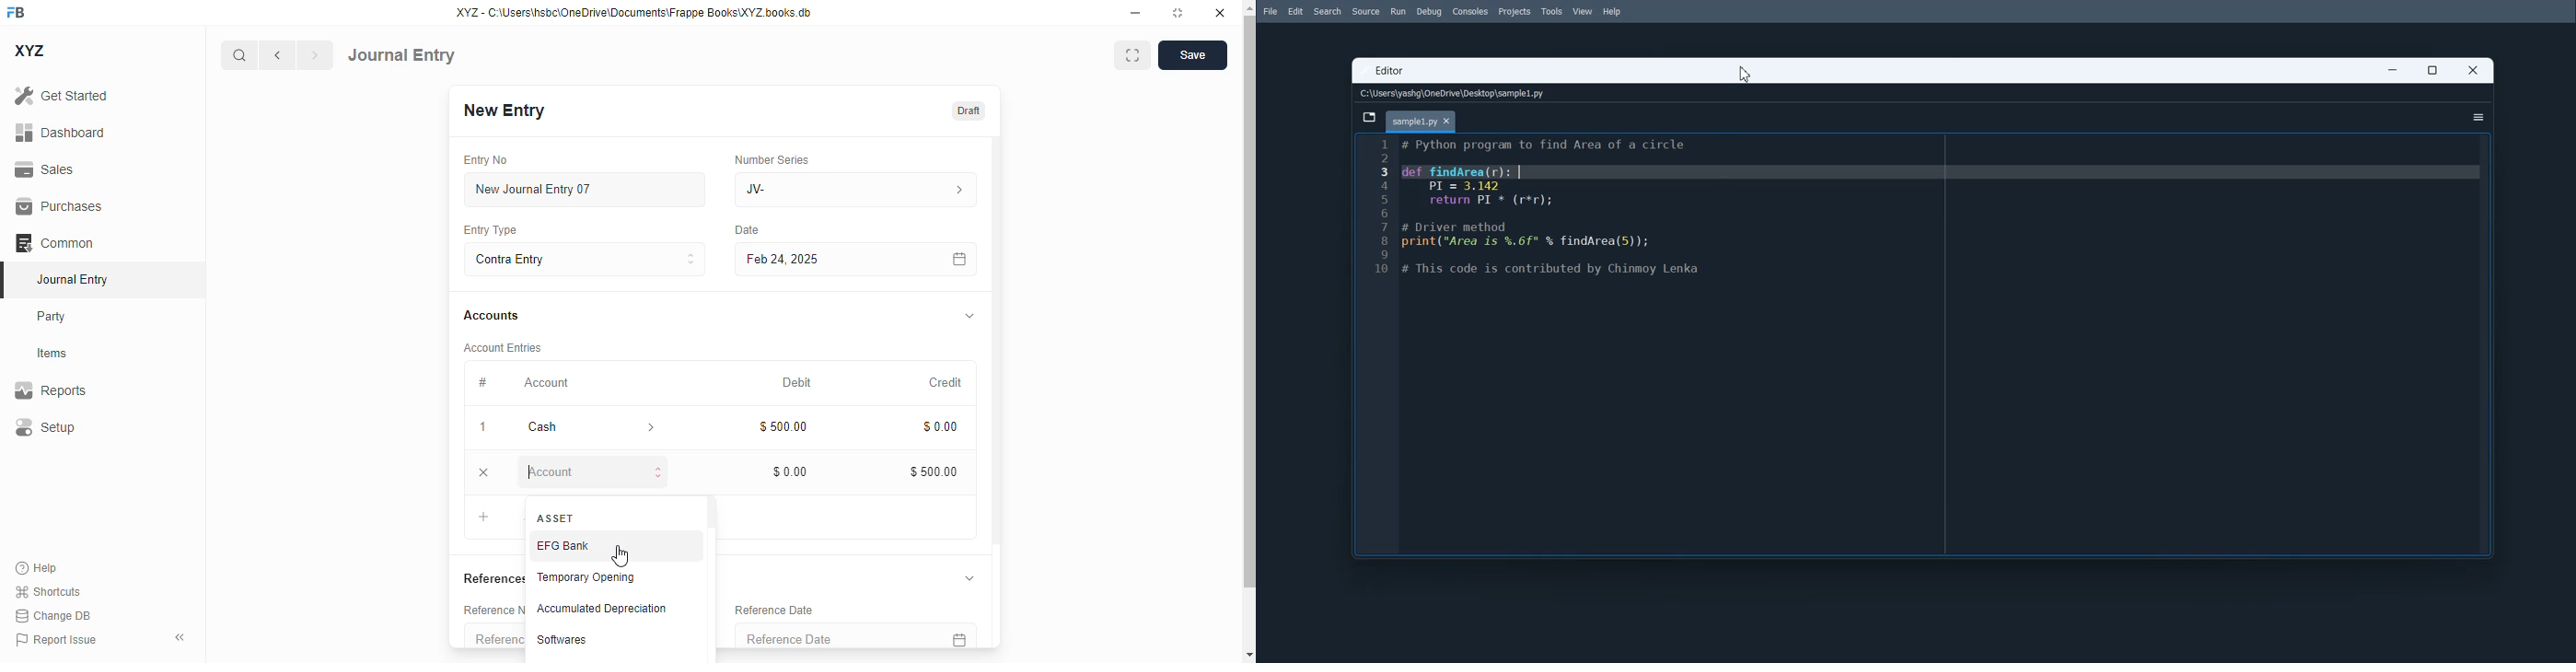 The width and height of the screenshot is (2576, 672). What do you see at coordinates (181, 637) in the screenshot?
I see `toggle sidebar` at bounding box center [181, 637].